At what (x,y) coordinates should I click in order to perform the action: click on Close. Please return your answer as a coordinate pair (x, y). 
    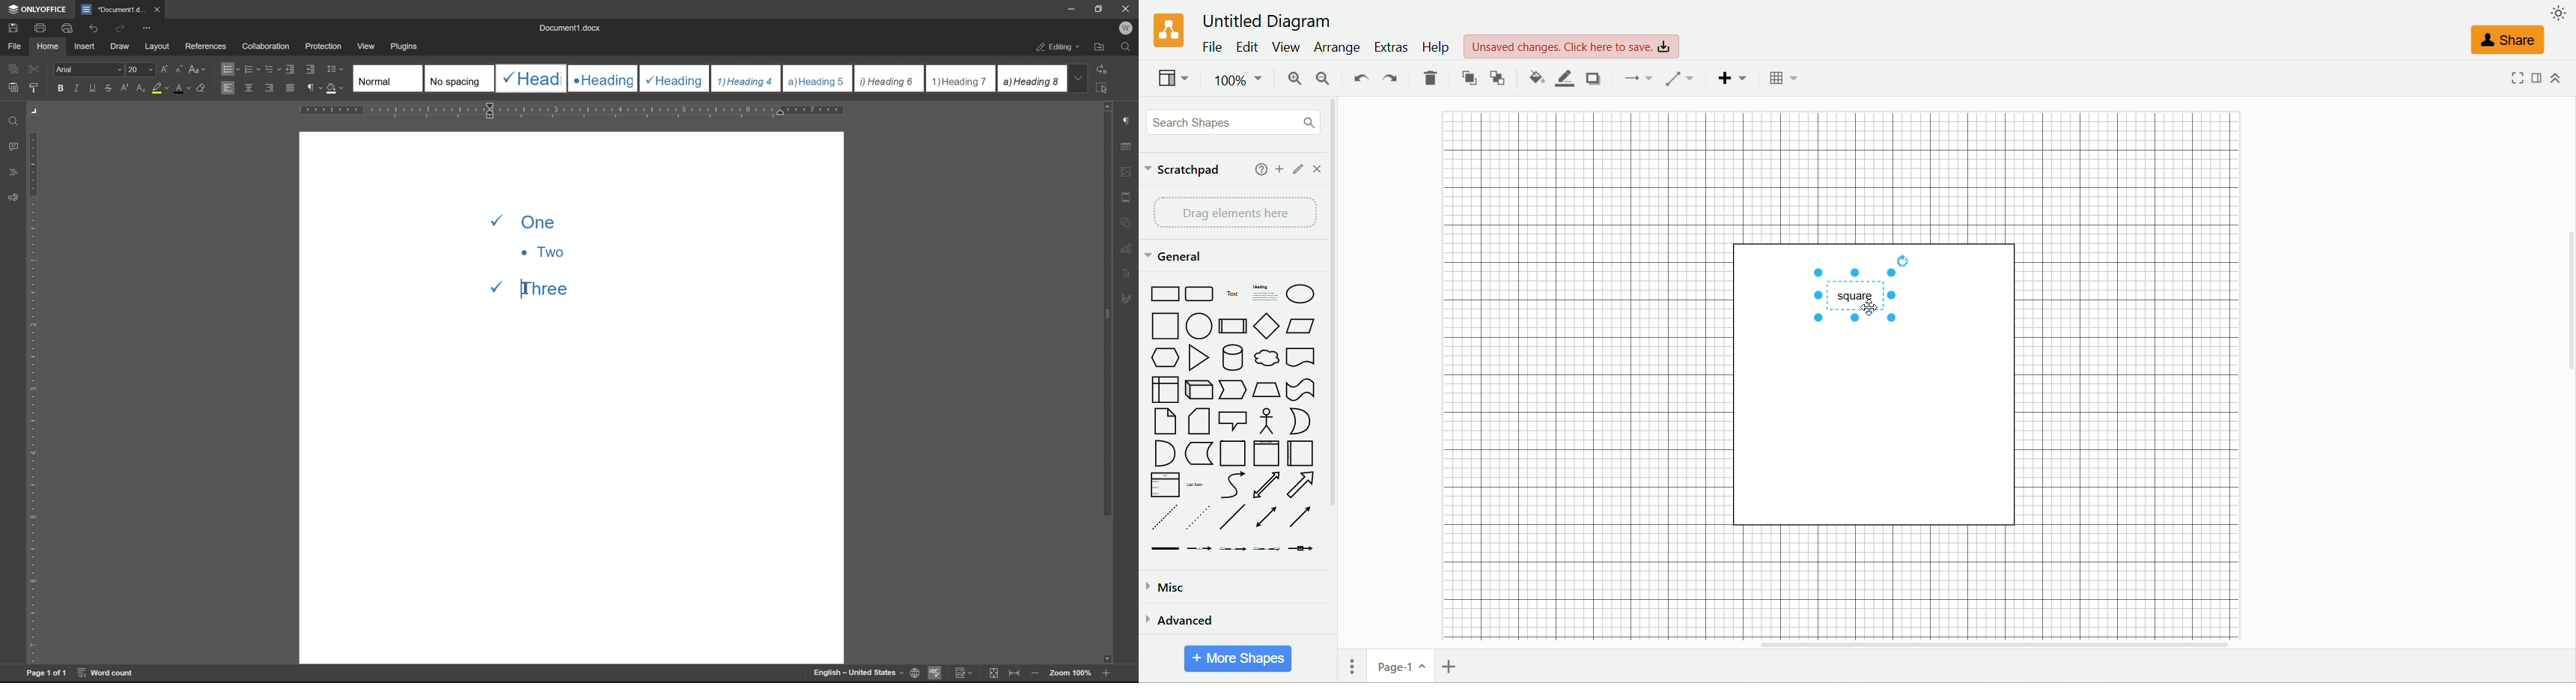
    Looking at the image, I should click on (1127, 9).